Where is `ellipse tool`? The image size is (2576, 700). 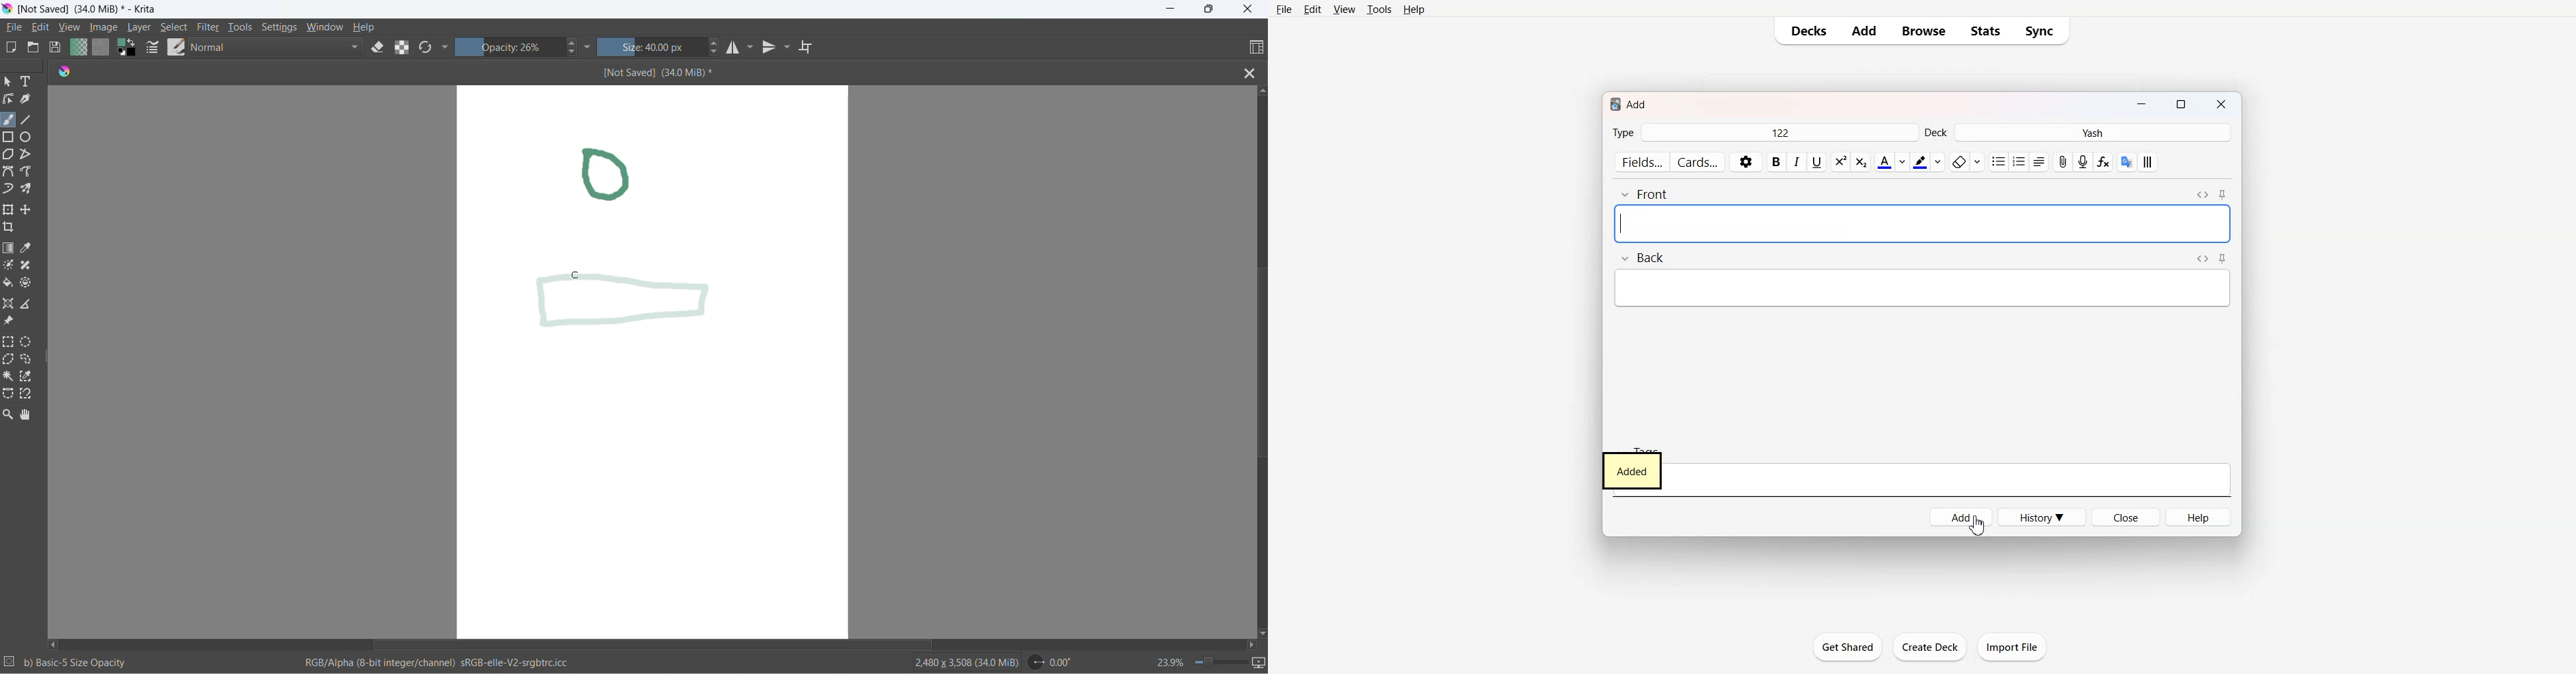
ellipse tool is located at coordinates (33, 137).